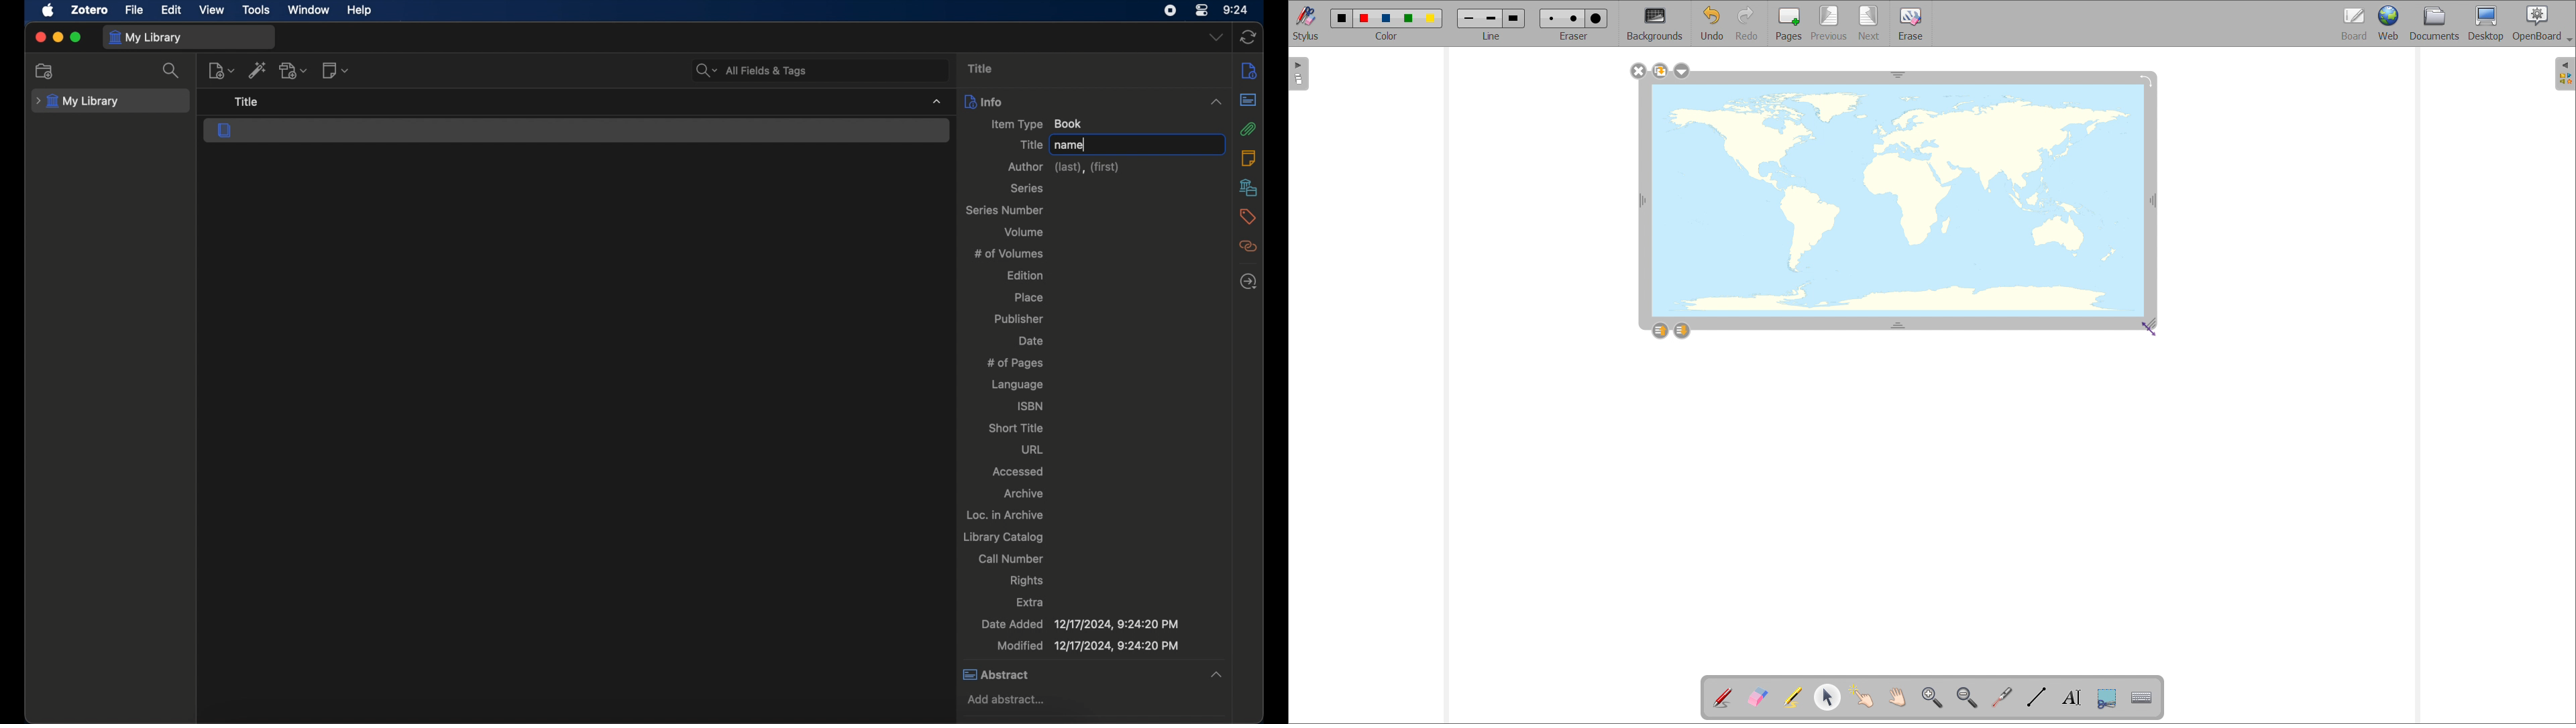 The image size is (2576, 728). What do you see at coordinates (1038, 124) in the screenshot?
I see `item type ` at bounding box center [1038, 124].